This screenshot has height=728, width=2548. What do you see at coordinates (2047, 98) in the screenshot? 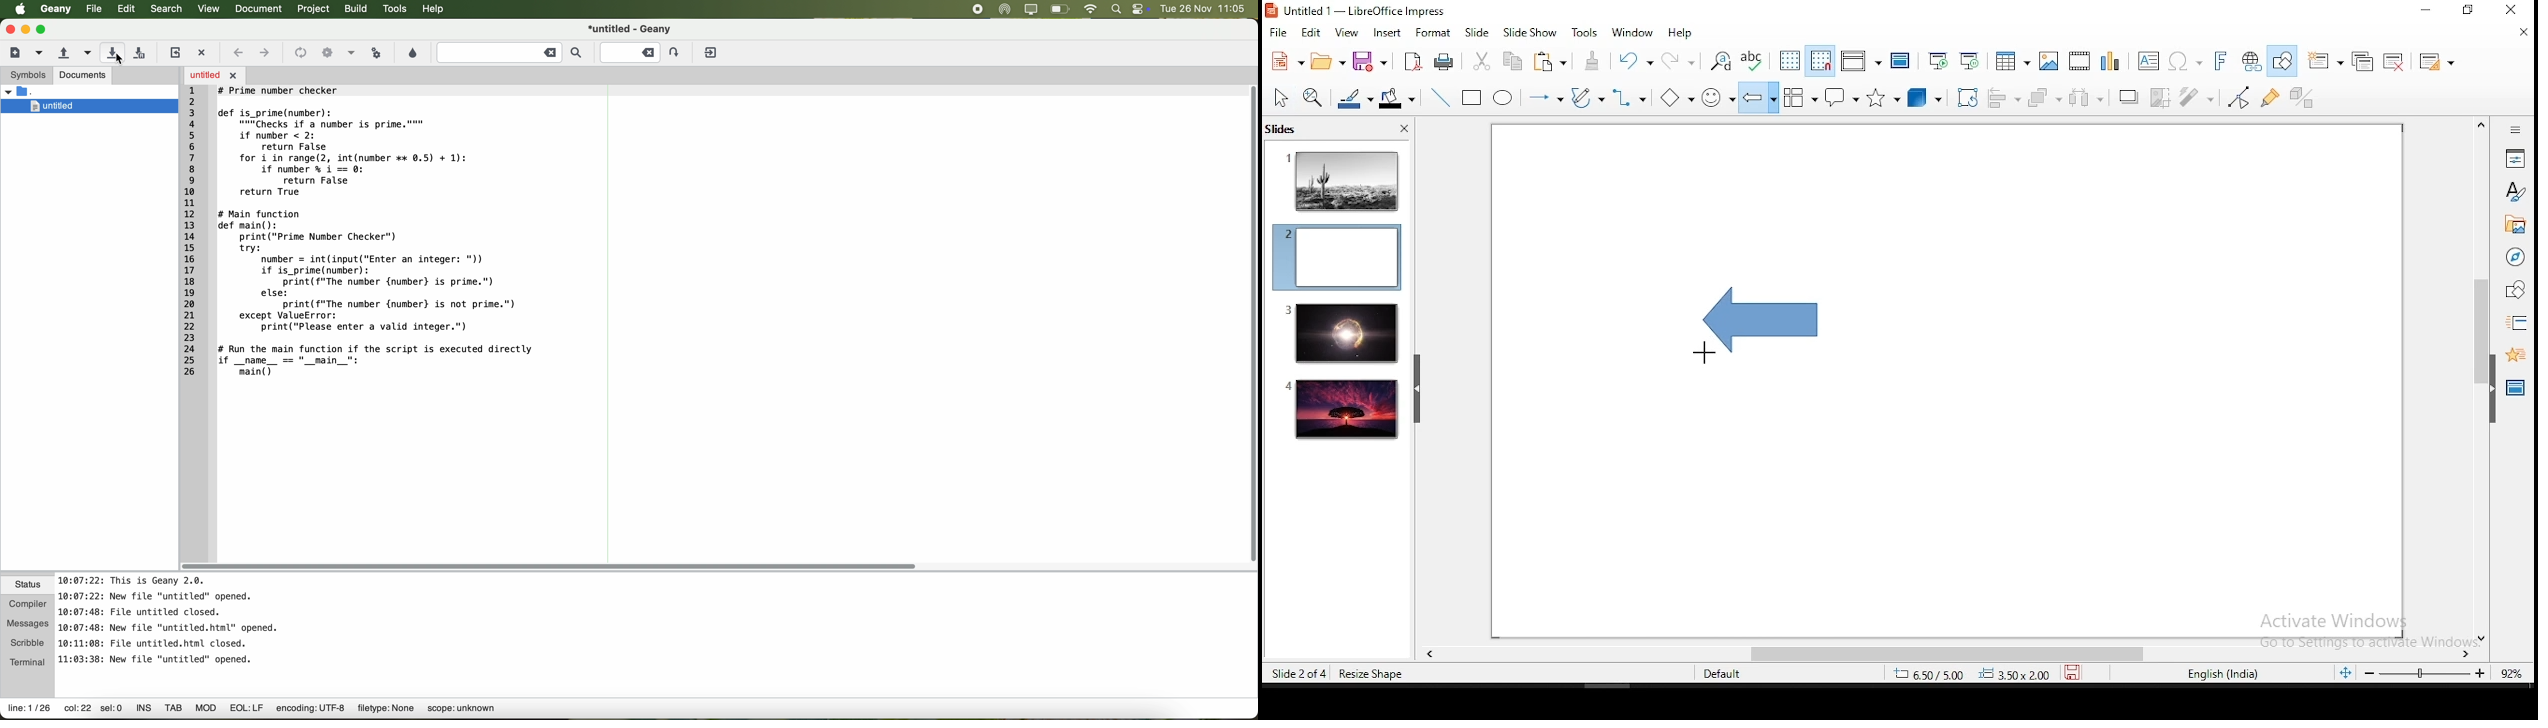
I see `arrange` at bounding box center [2047, 98].